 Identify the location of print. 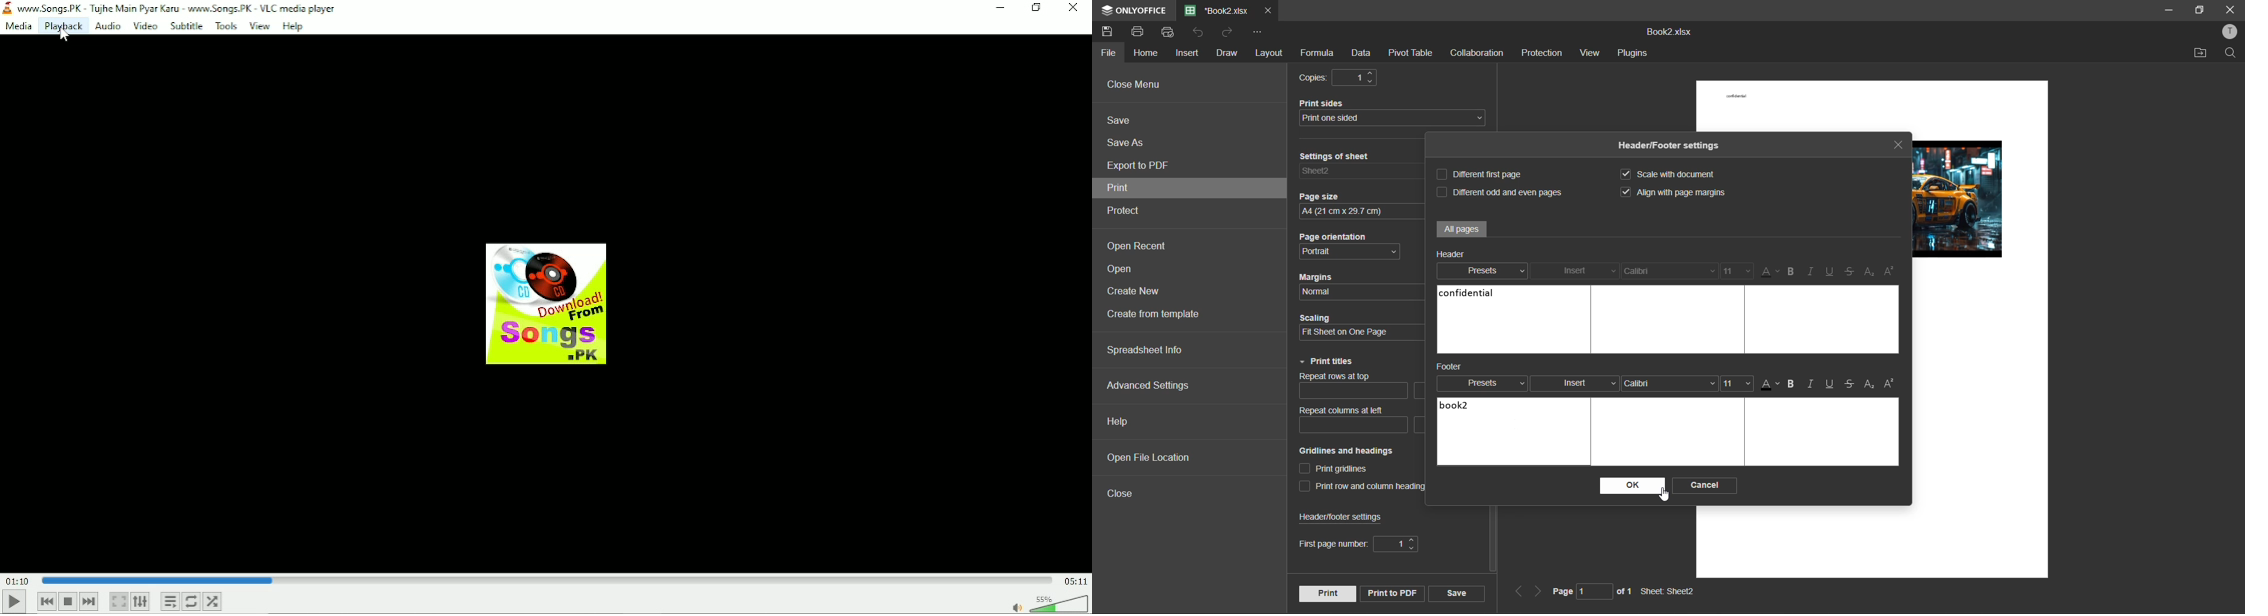
(1118, 189).